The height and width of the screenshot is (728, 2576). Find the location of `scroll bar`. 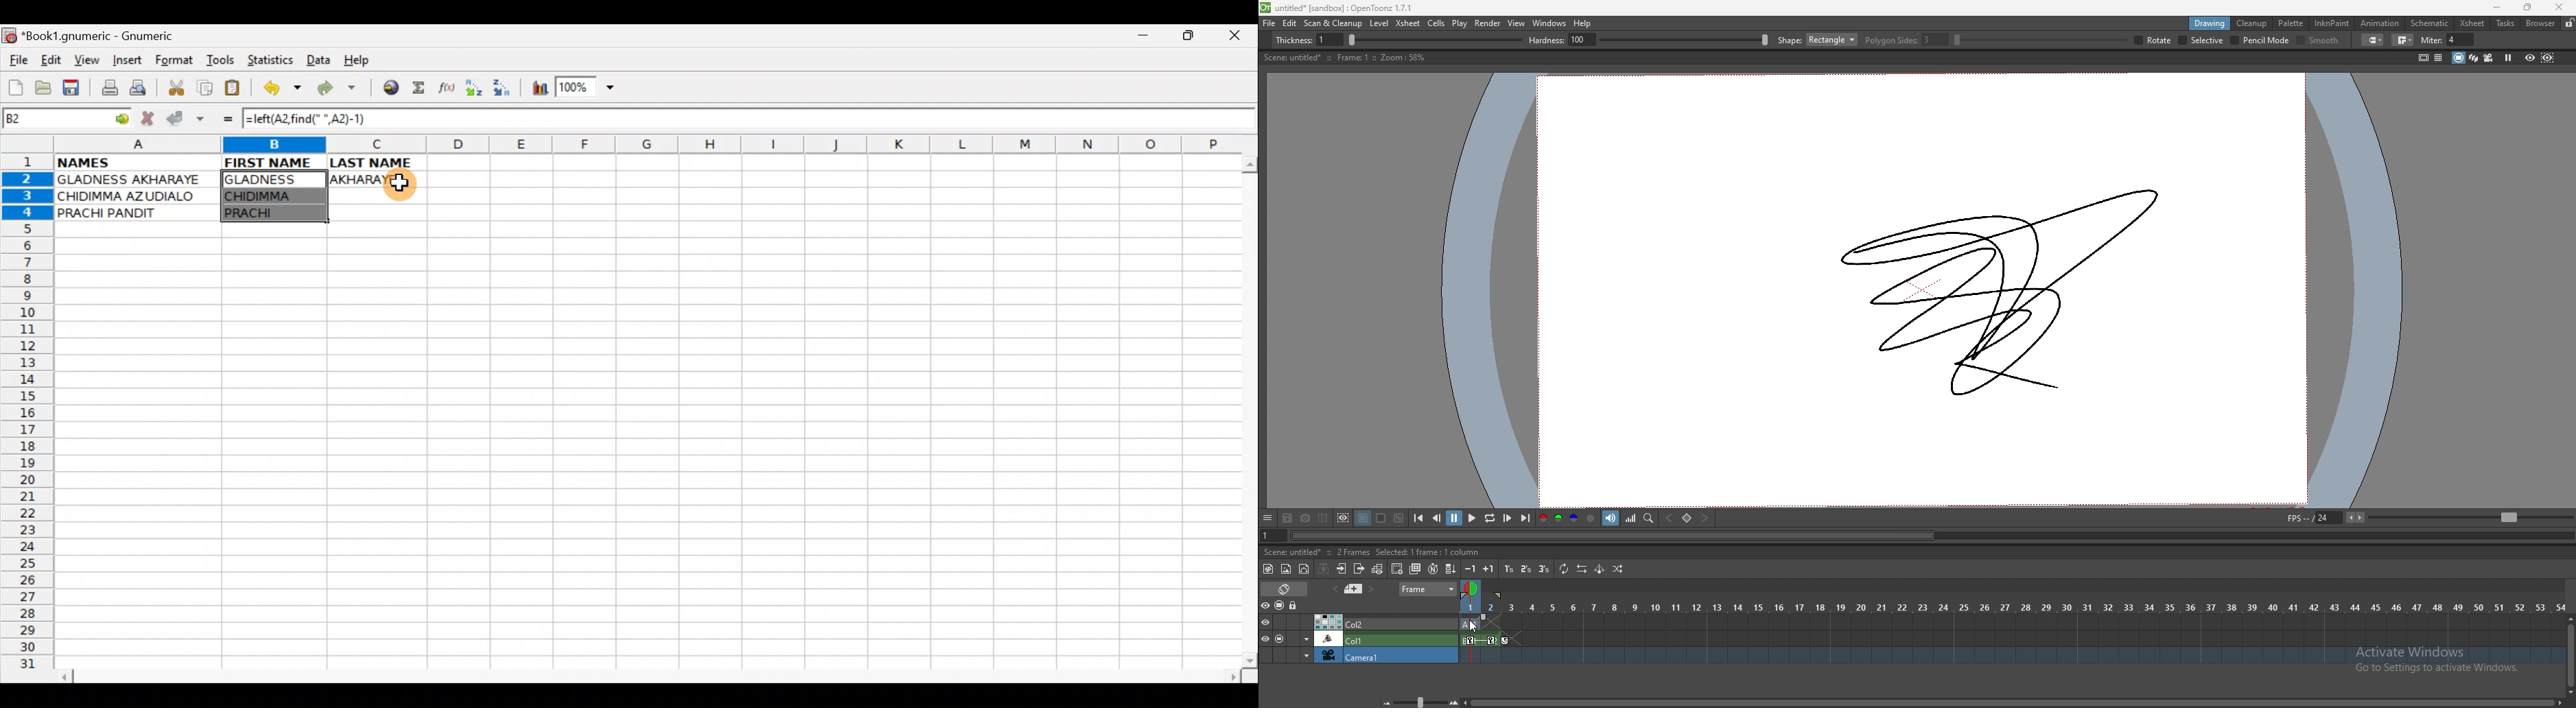

scroll bar is located at coordinates (2014, 701).